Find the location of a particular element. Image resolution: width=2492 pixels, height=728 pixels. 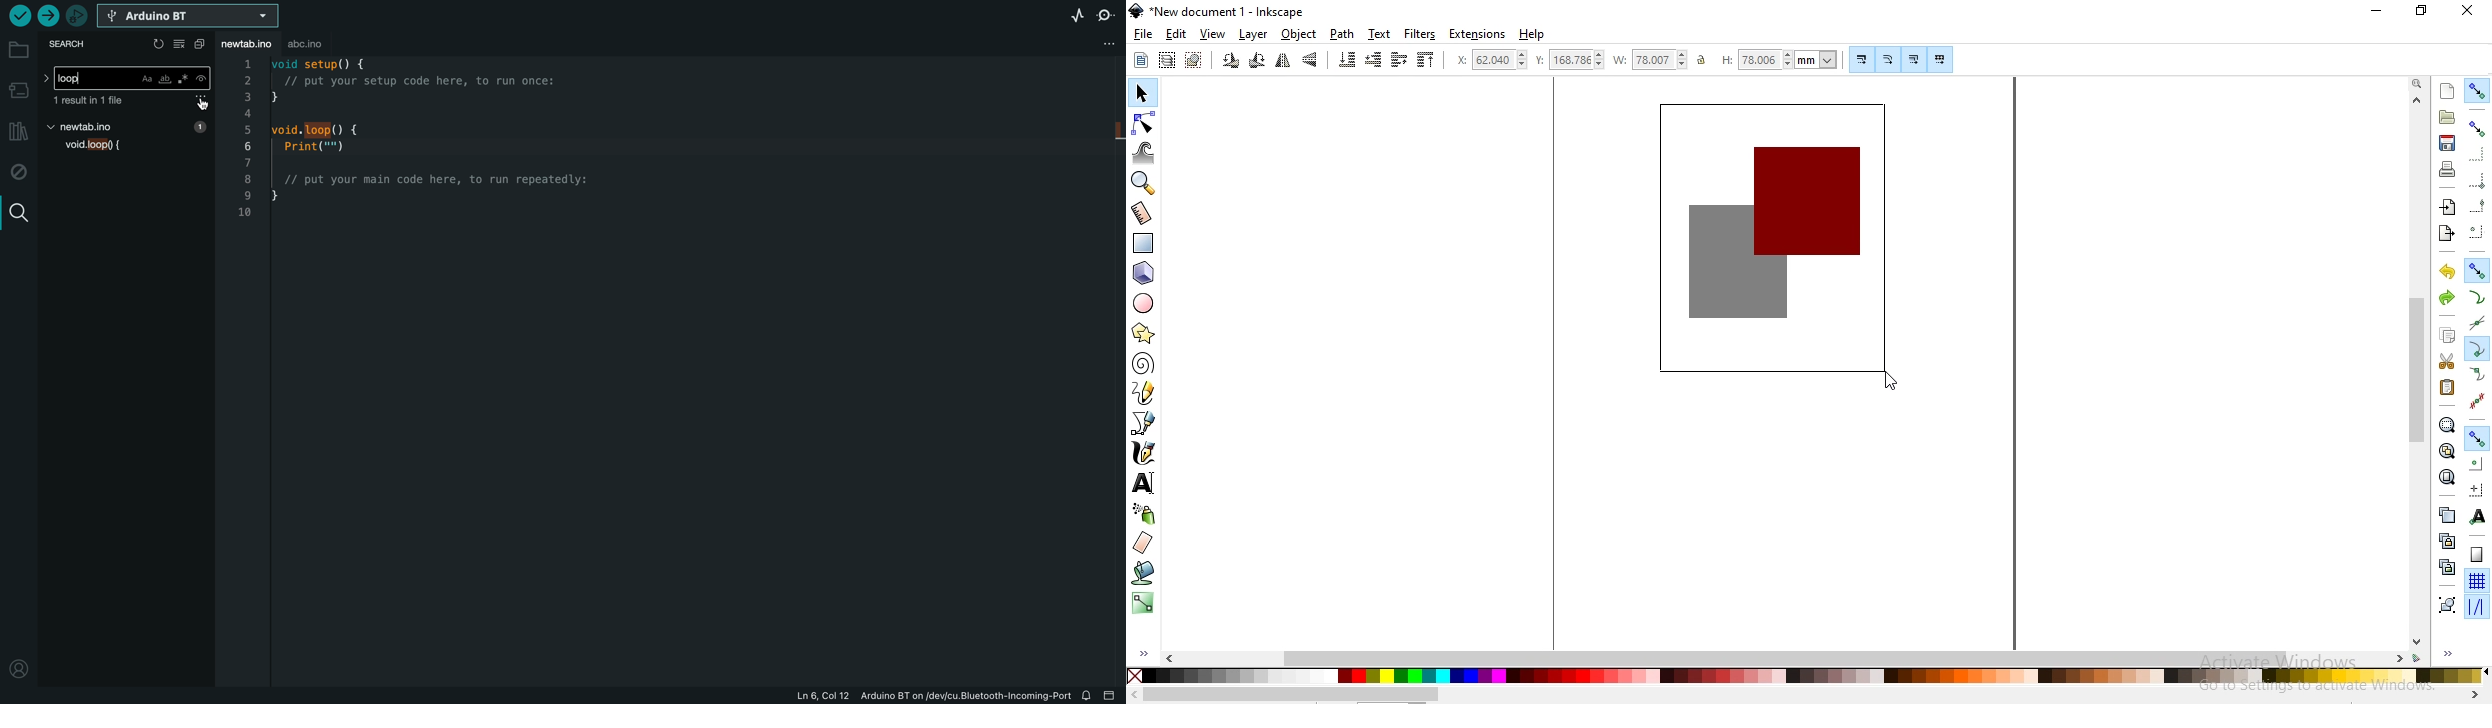

snap midpoints of line segments is located at coordinates (2476, 401).